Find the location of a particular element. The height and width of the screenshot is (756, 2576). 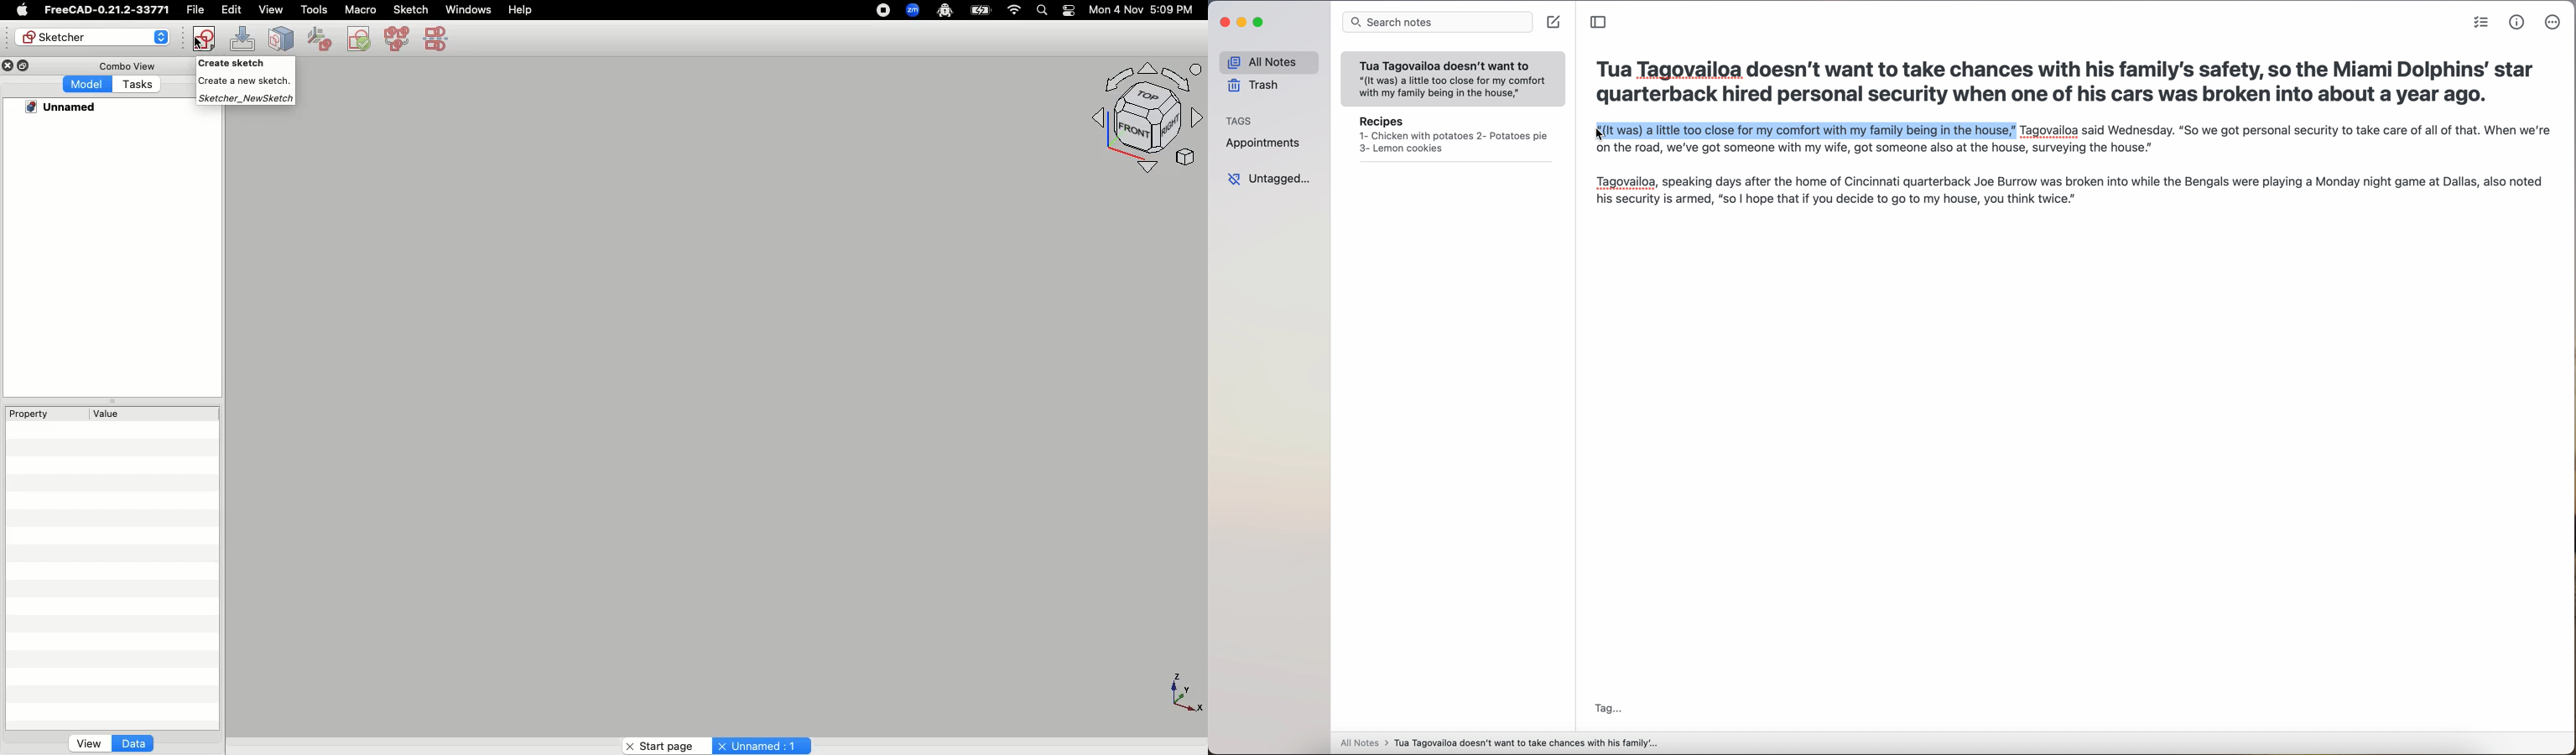

Windows is located at coordinates (467, 9).